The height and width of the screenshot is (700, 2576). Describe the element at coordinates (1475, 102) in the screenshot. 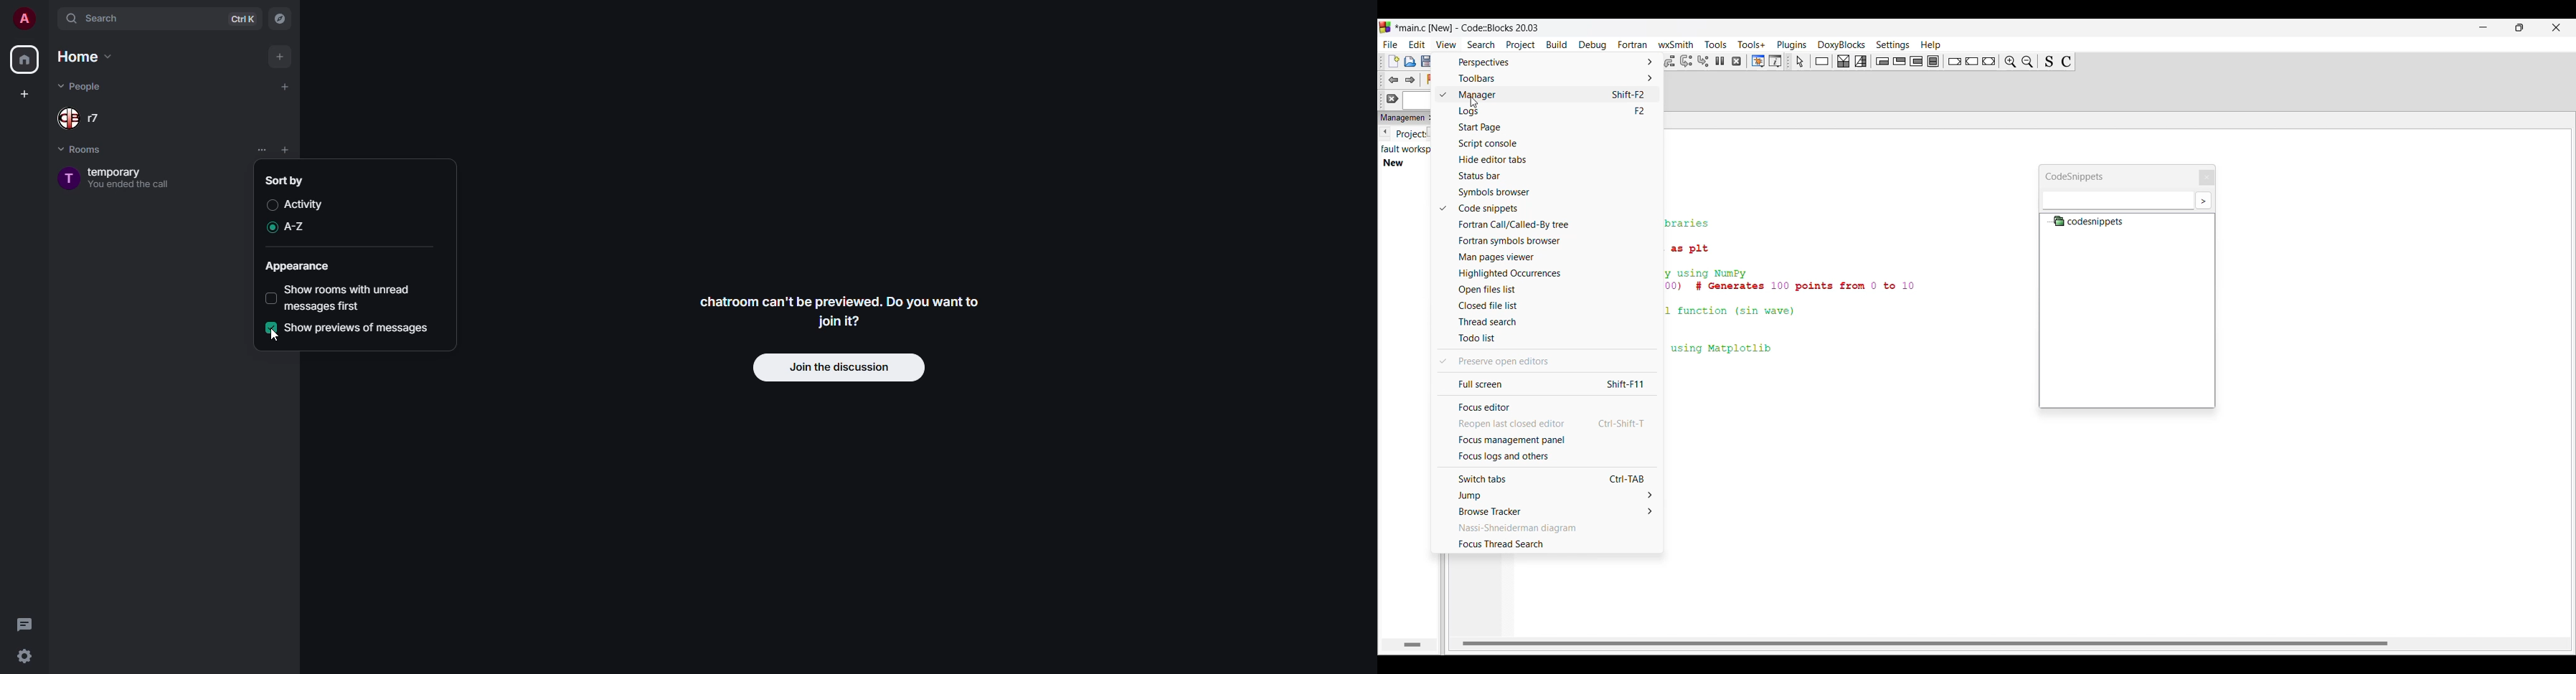

I see `Cursor` at that location.